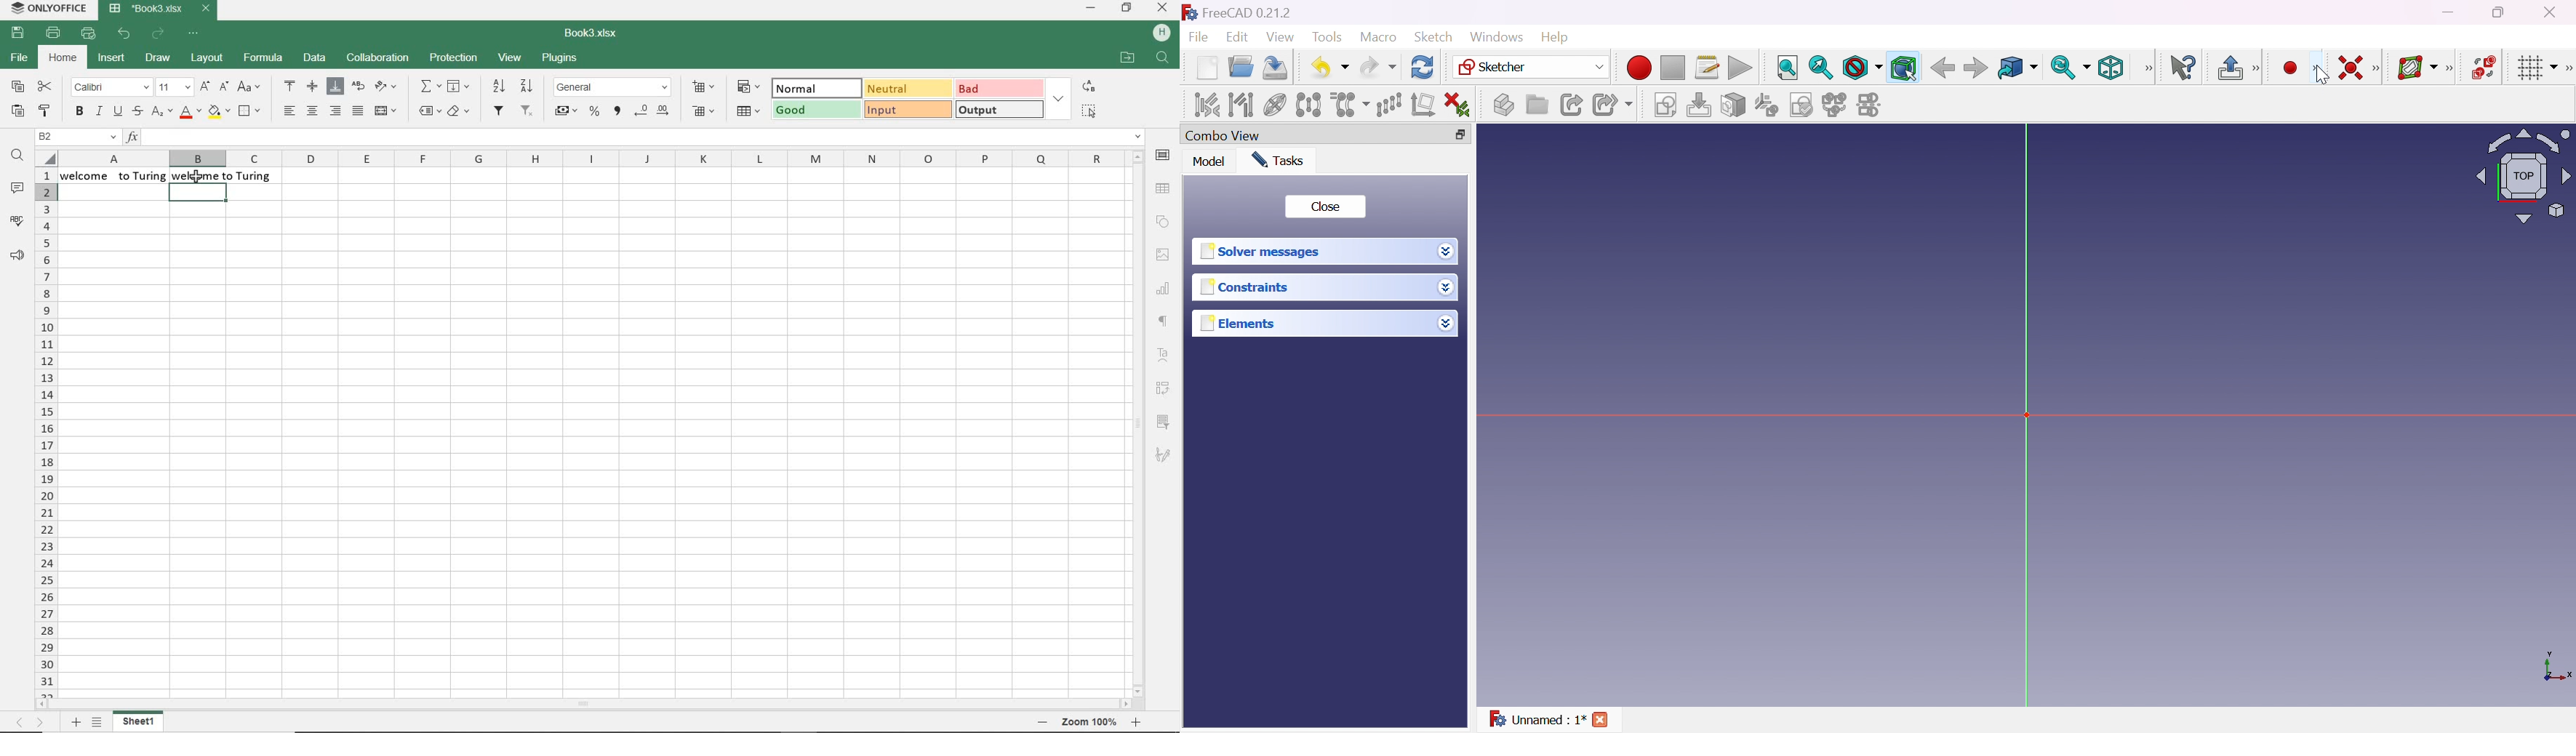 The image size is (2576, 756). I want to click on Draw style, so click(1861, 68).